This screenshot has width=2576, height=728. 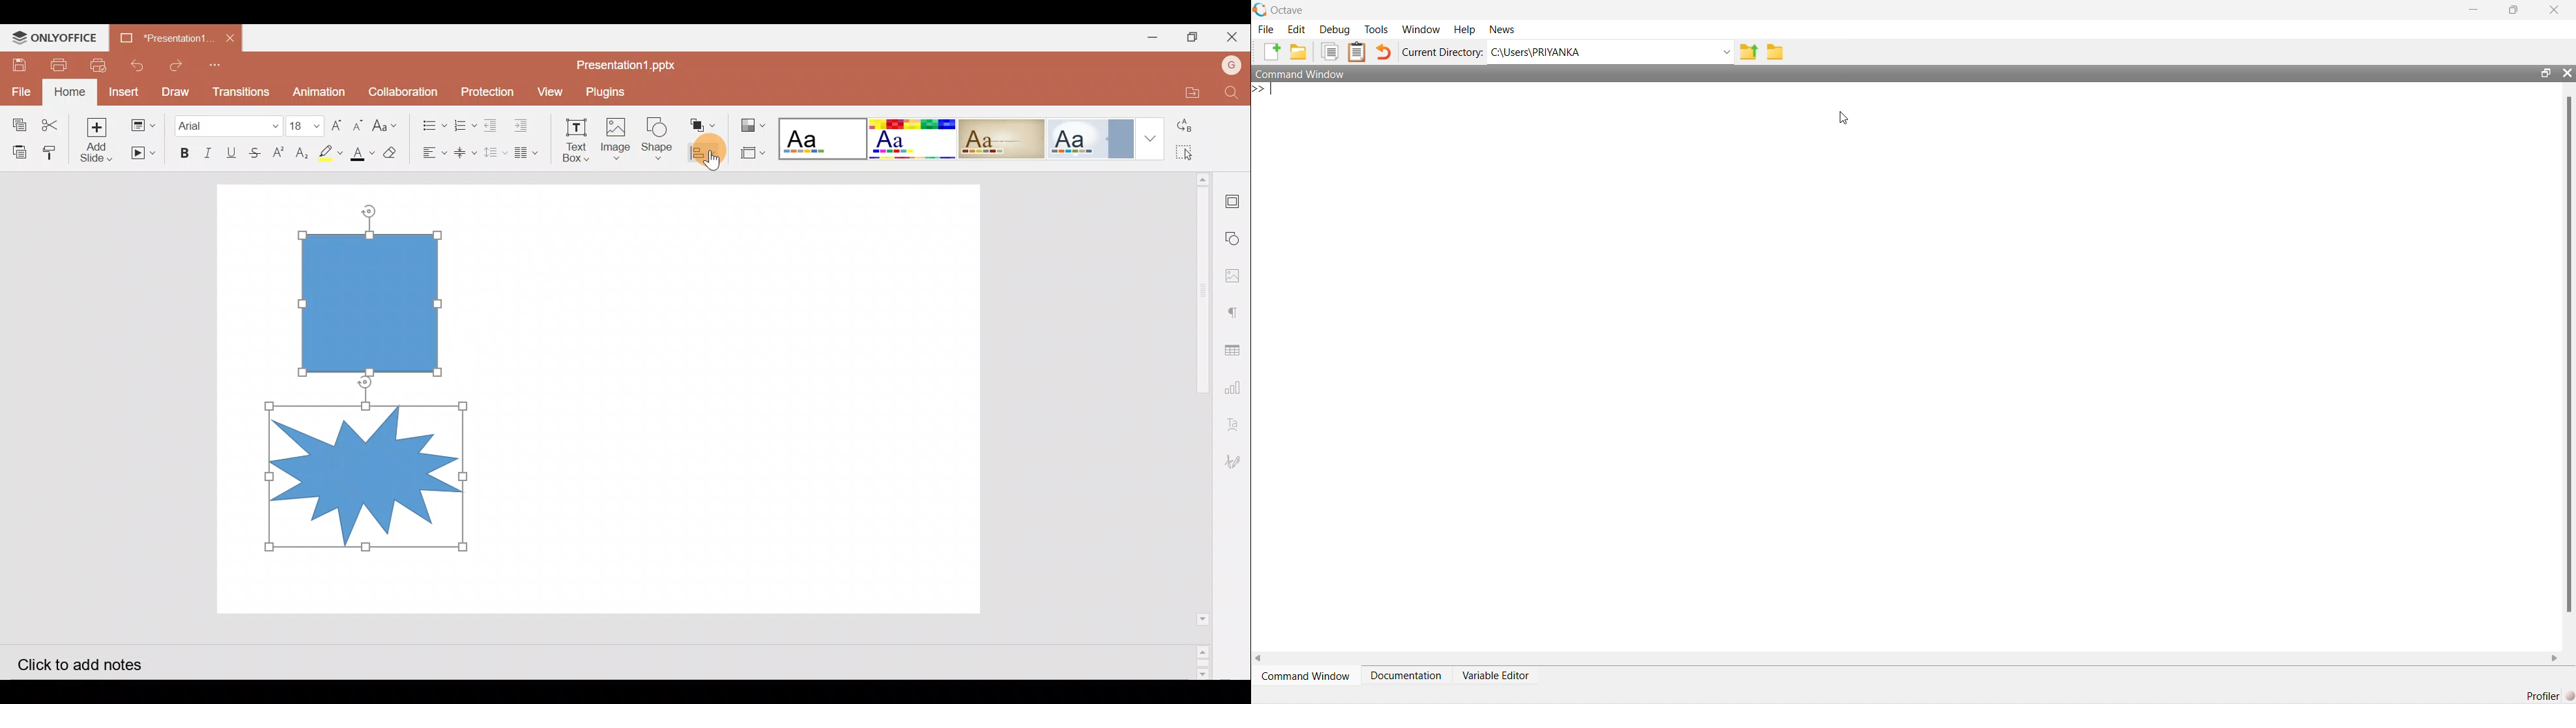 I want to click on Close document, so click(x=231, y=37).